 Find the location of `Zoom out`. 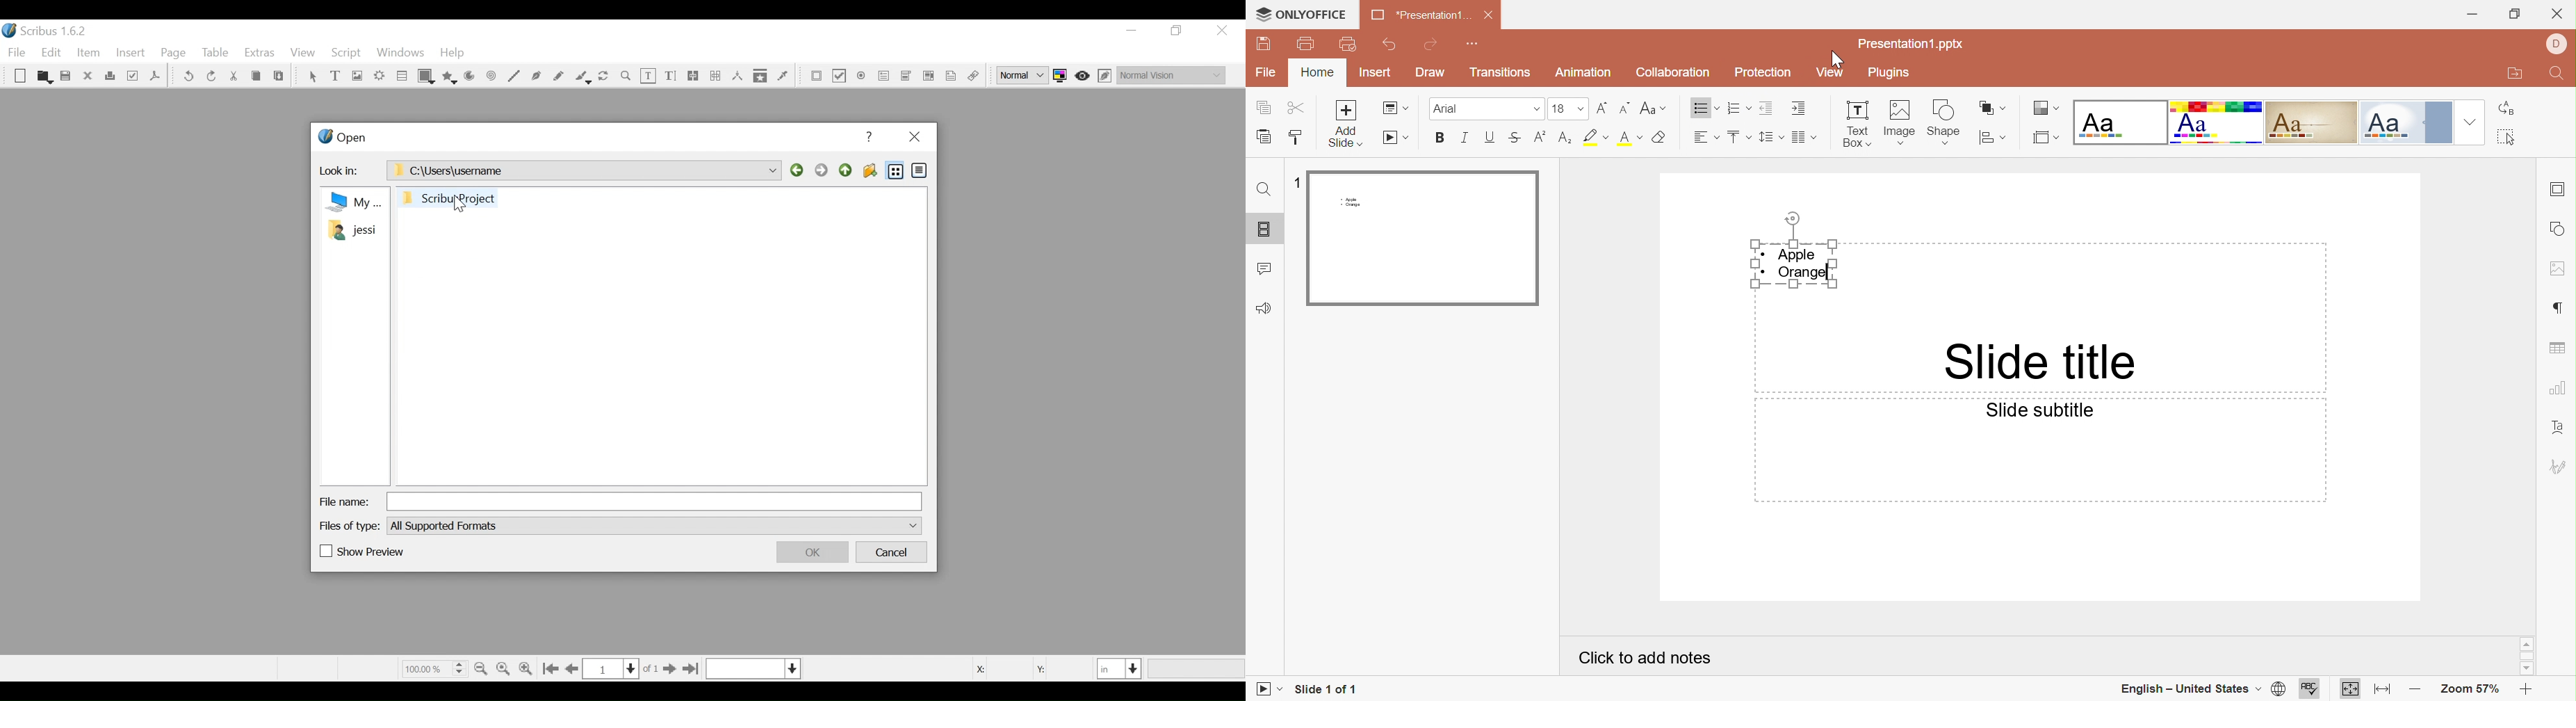

Zoom out is located at coordinates (482, 667).